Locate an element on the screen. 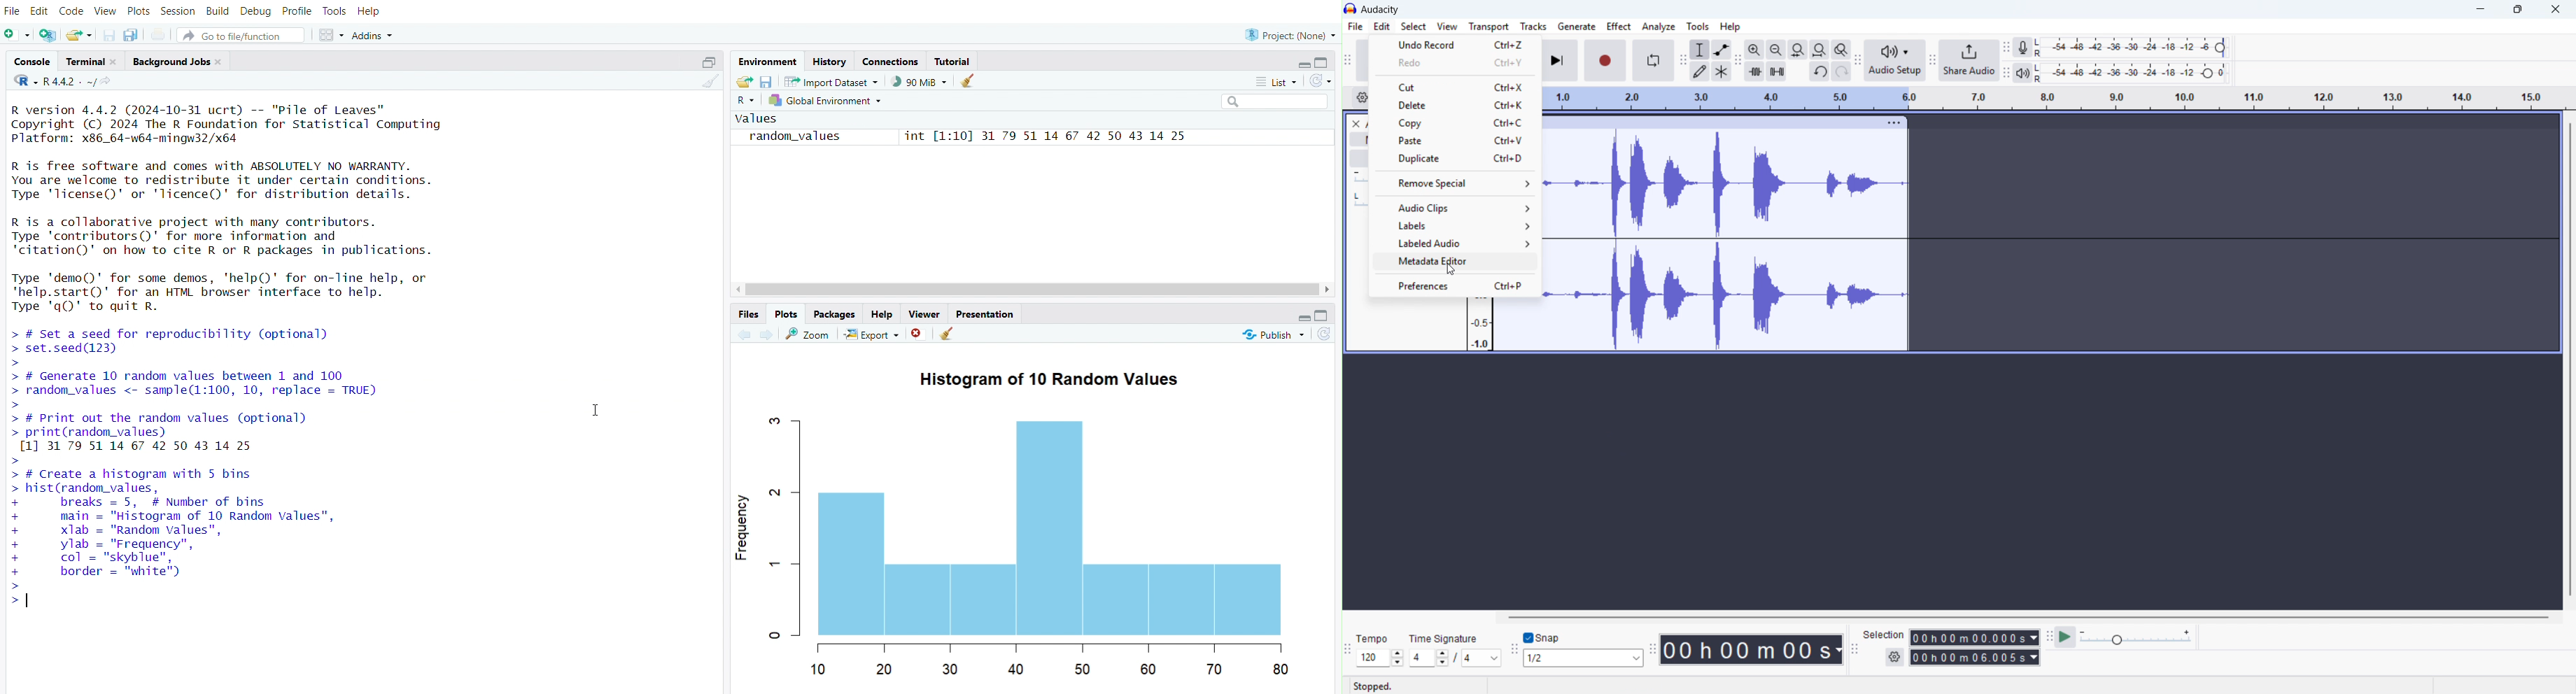 Image resolution: width=2576 pixels, height=700 pixels. edit is located at coordinates (40, 9).